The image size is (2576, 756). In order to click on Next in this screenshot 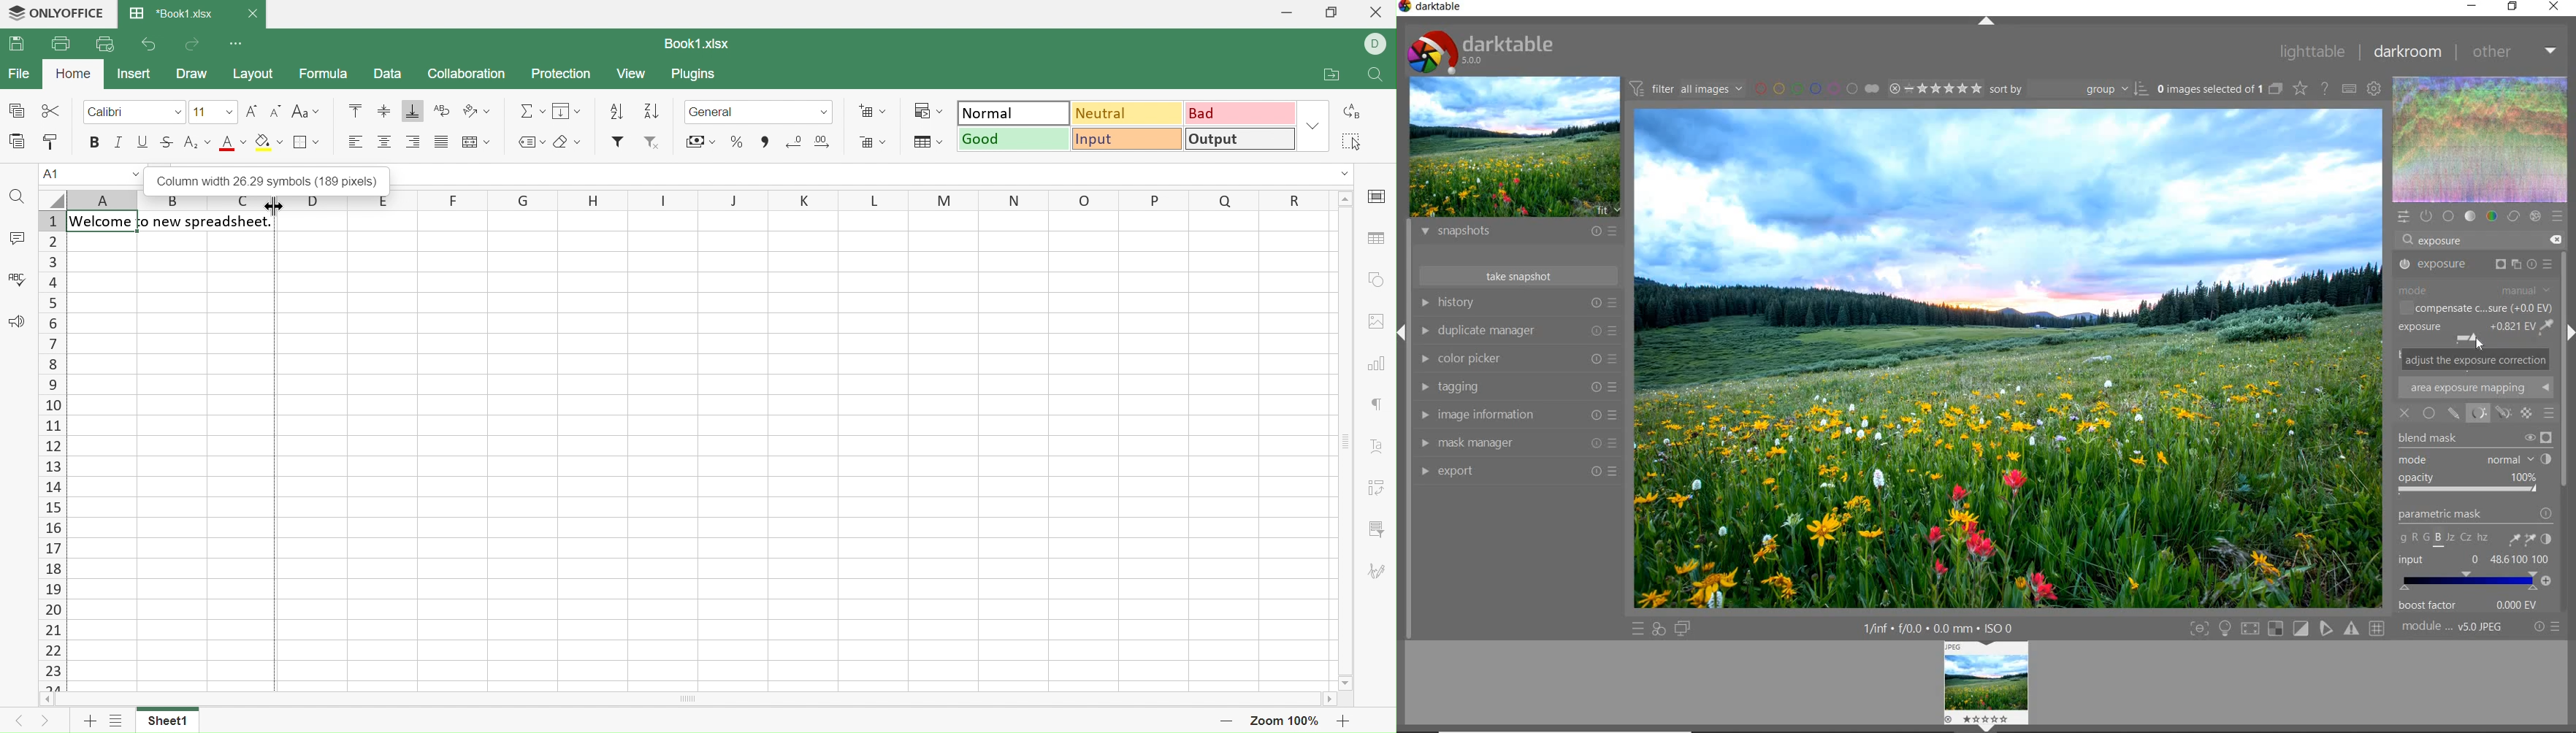, I will do `click(50, 722)`.